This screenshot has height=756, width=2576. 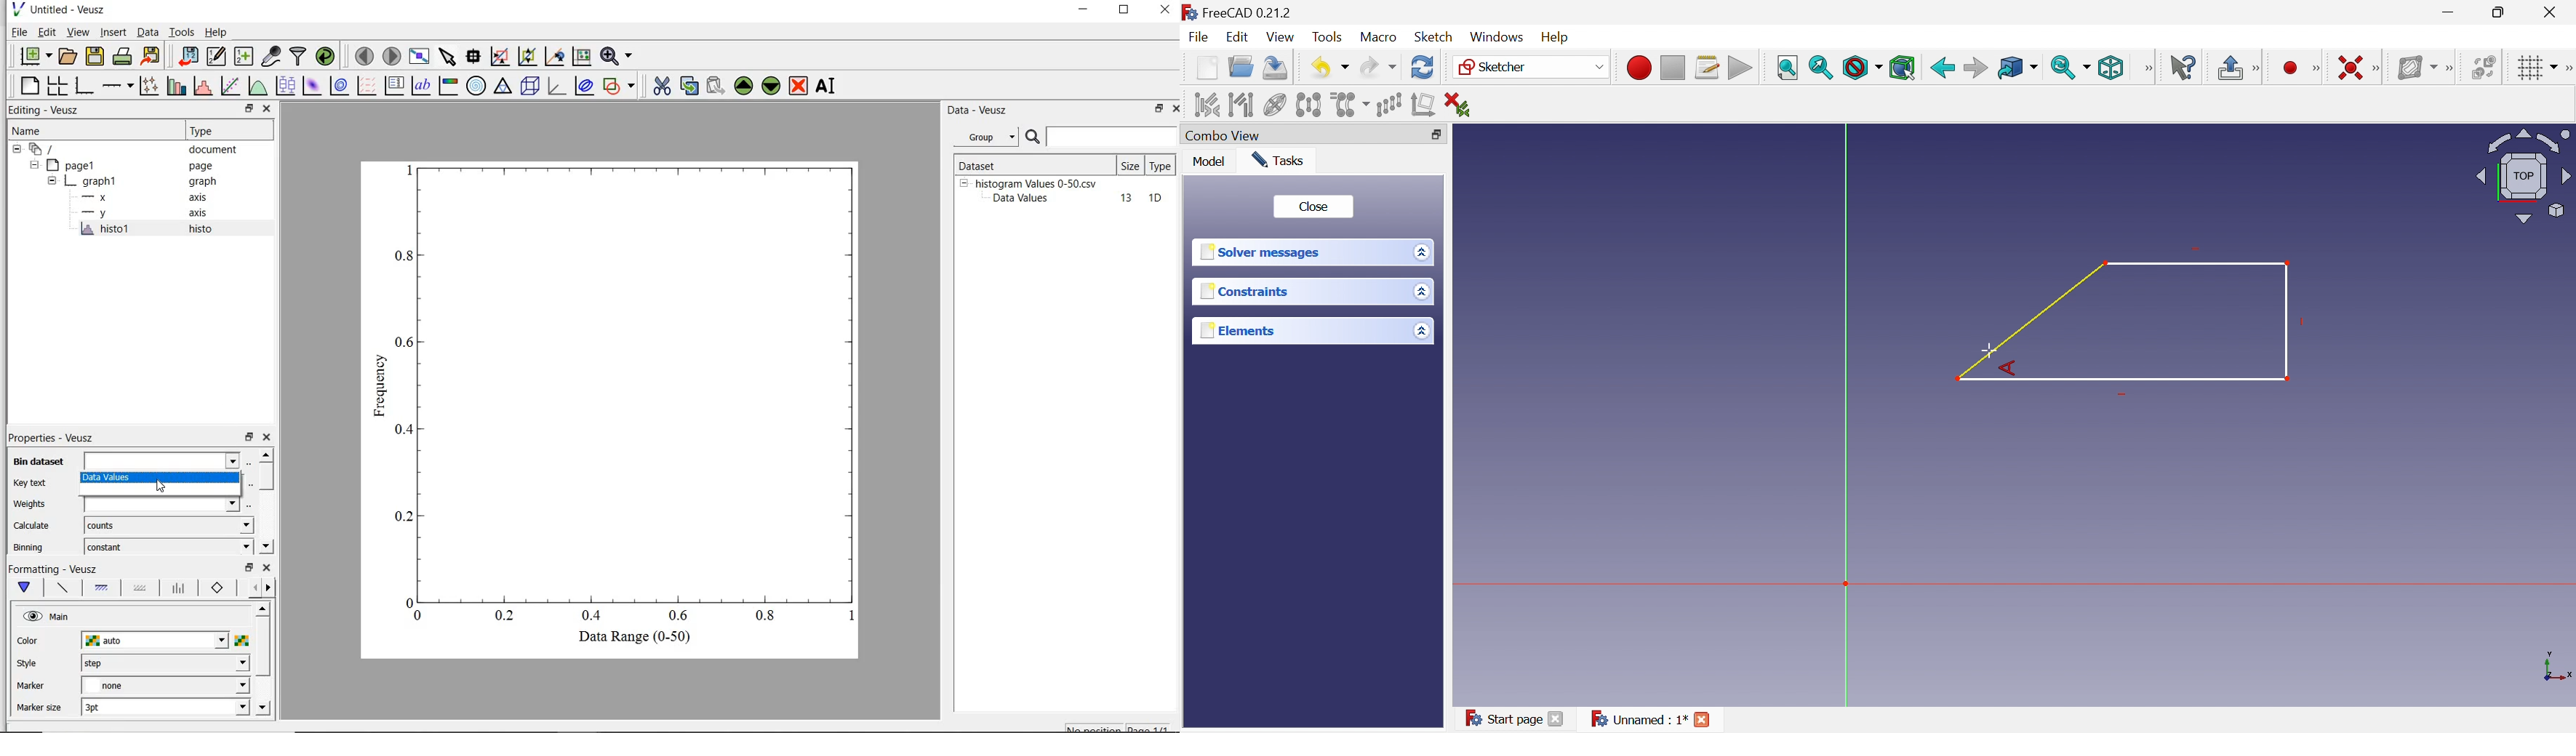 What do you see at coordinates (1155, 199) in the screenshot?
I see `10` at bounding box center [1155, 199].